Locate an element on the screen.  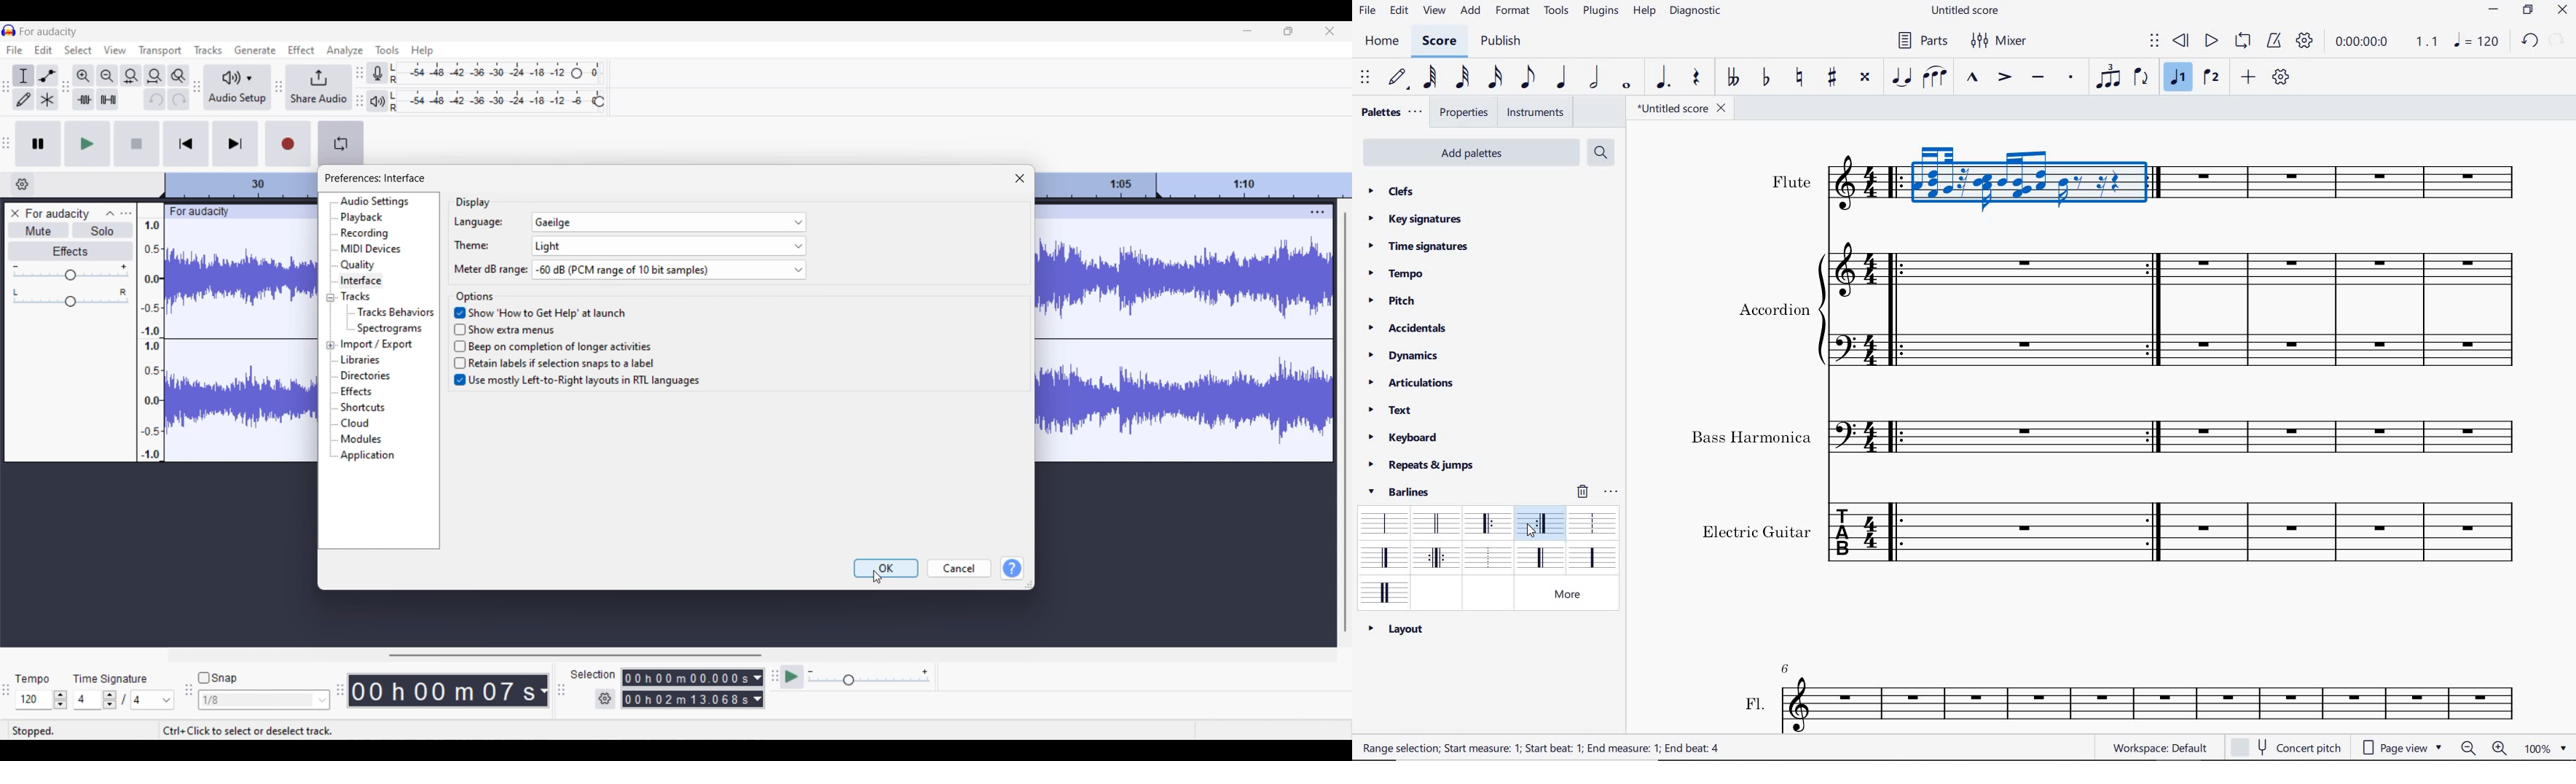
loop playback is located at coordinates (2242, 41).